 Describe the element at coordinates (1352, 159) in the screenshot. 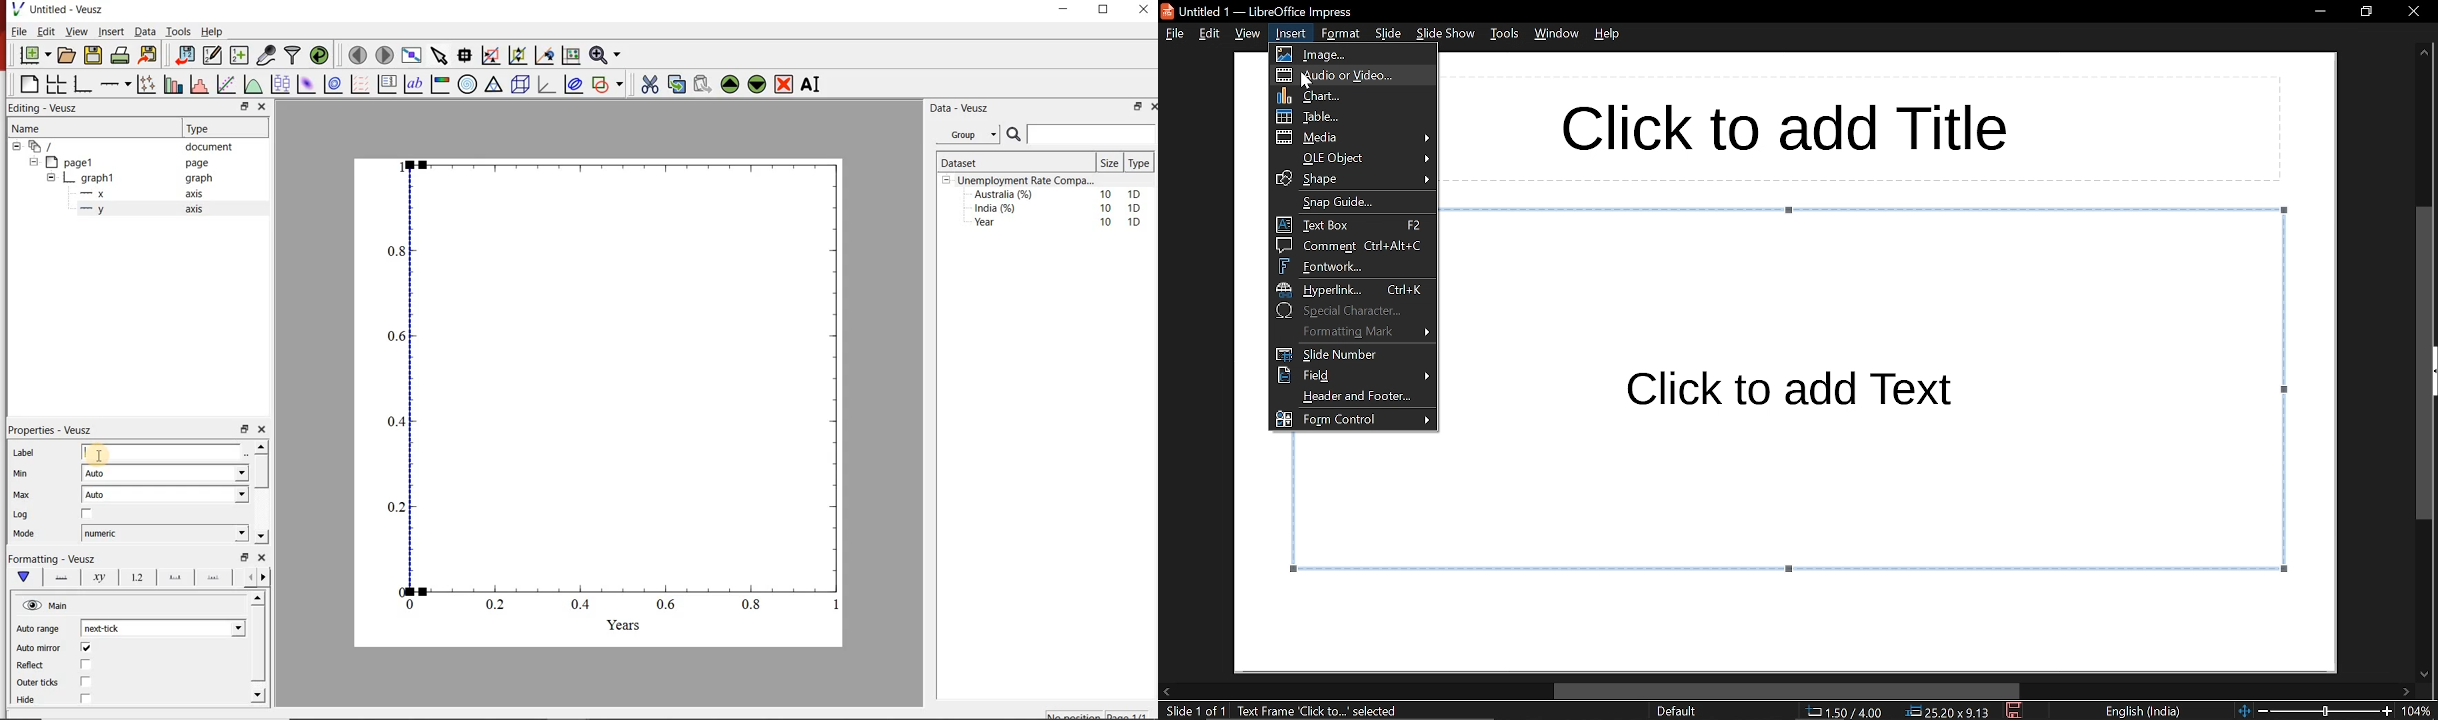

I see `OLE object` at that location.